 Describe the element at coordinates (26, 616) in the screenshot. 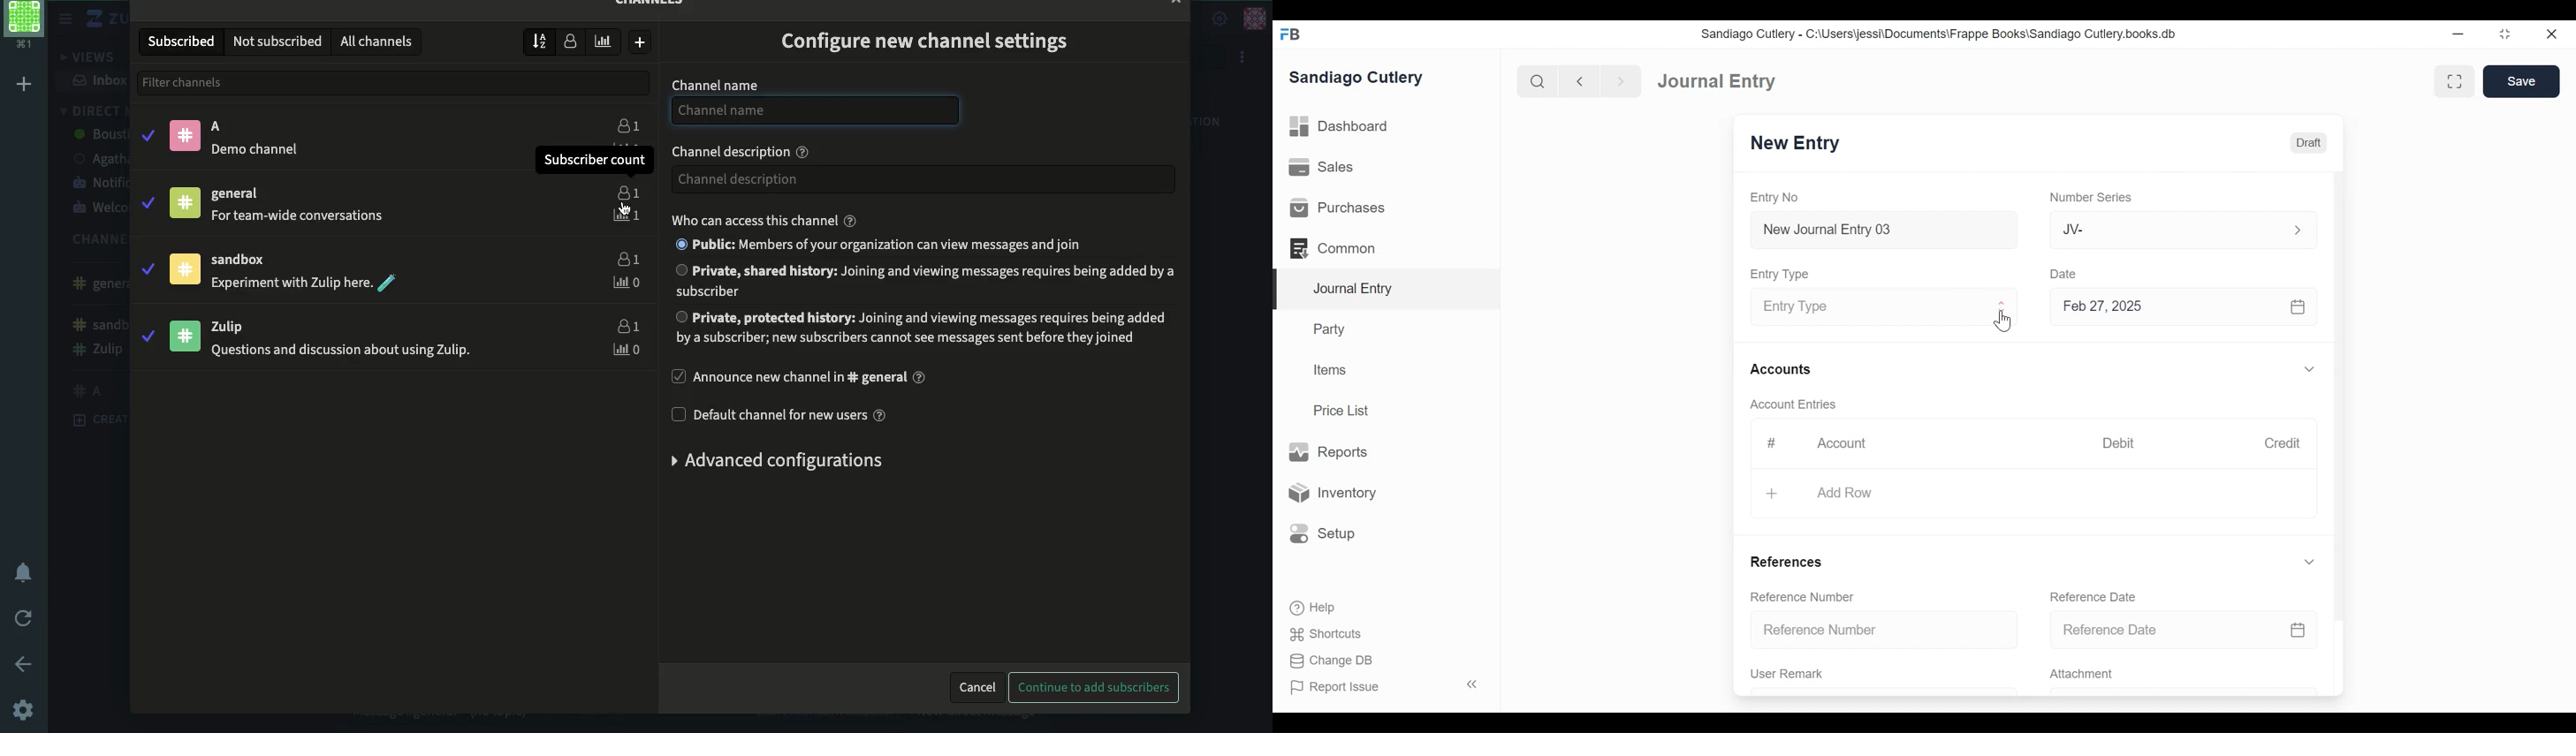

I see `refresh` at that location.